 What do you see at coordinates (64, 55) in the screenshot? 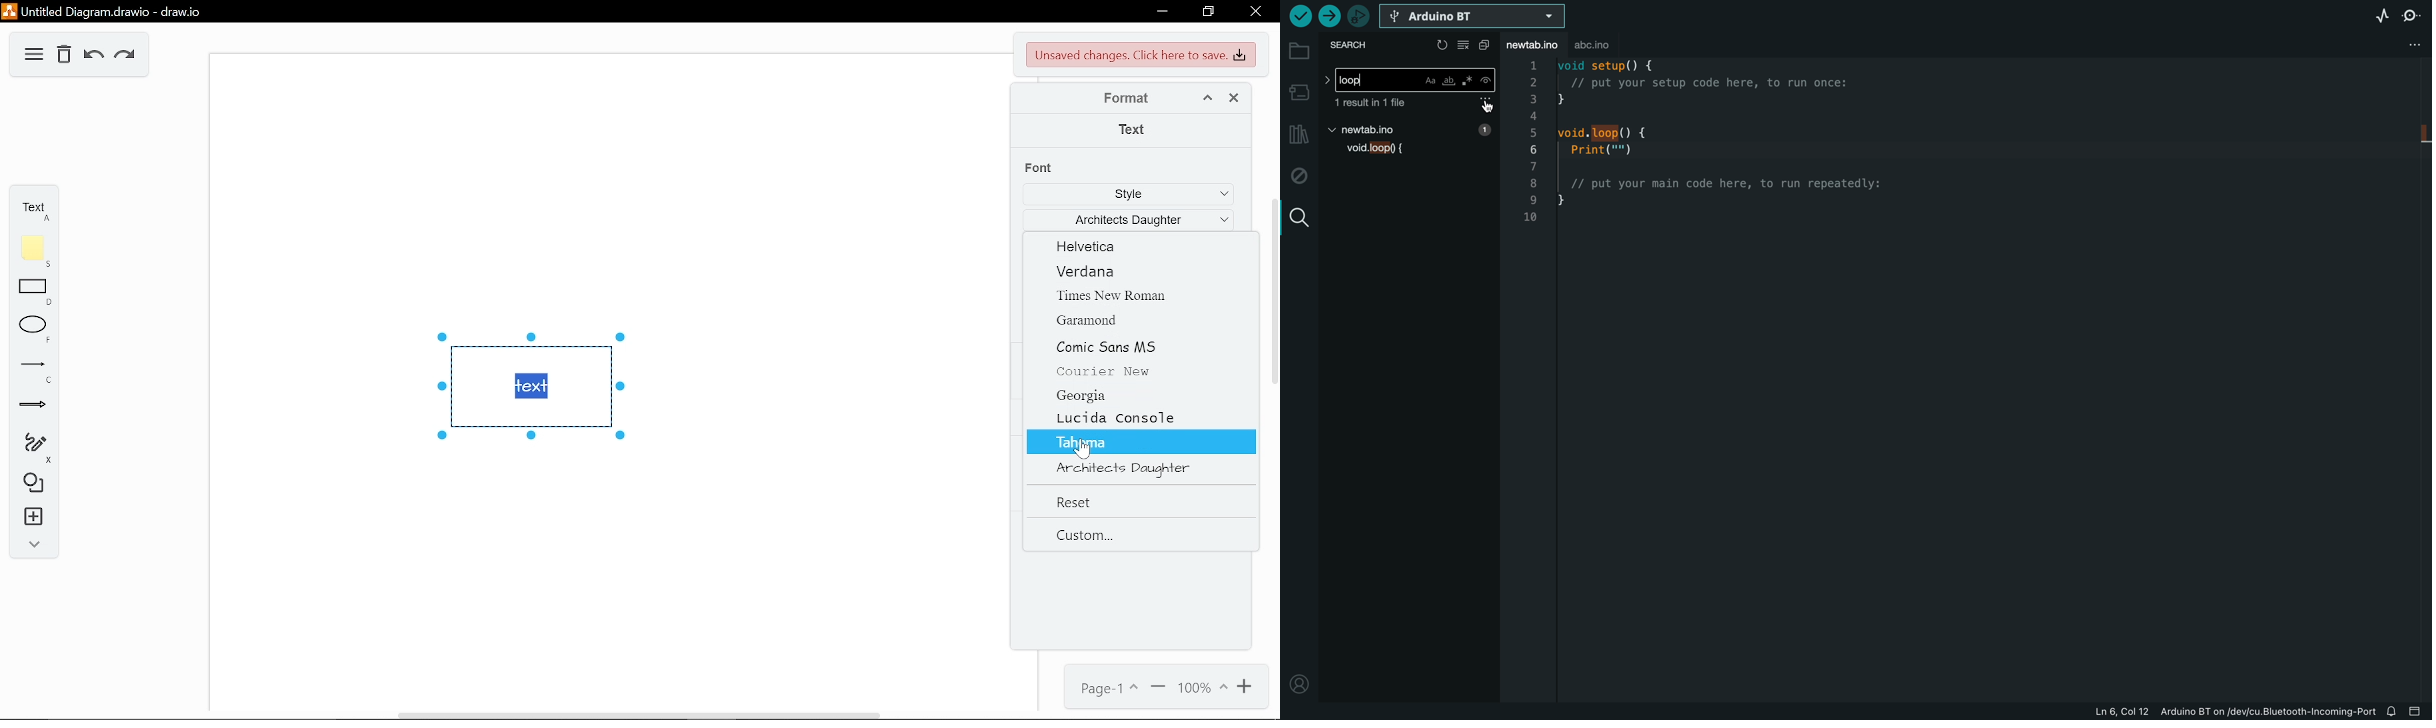
I see `delete` at bounding box center [64, 55].